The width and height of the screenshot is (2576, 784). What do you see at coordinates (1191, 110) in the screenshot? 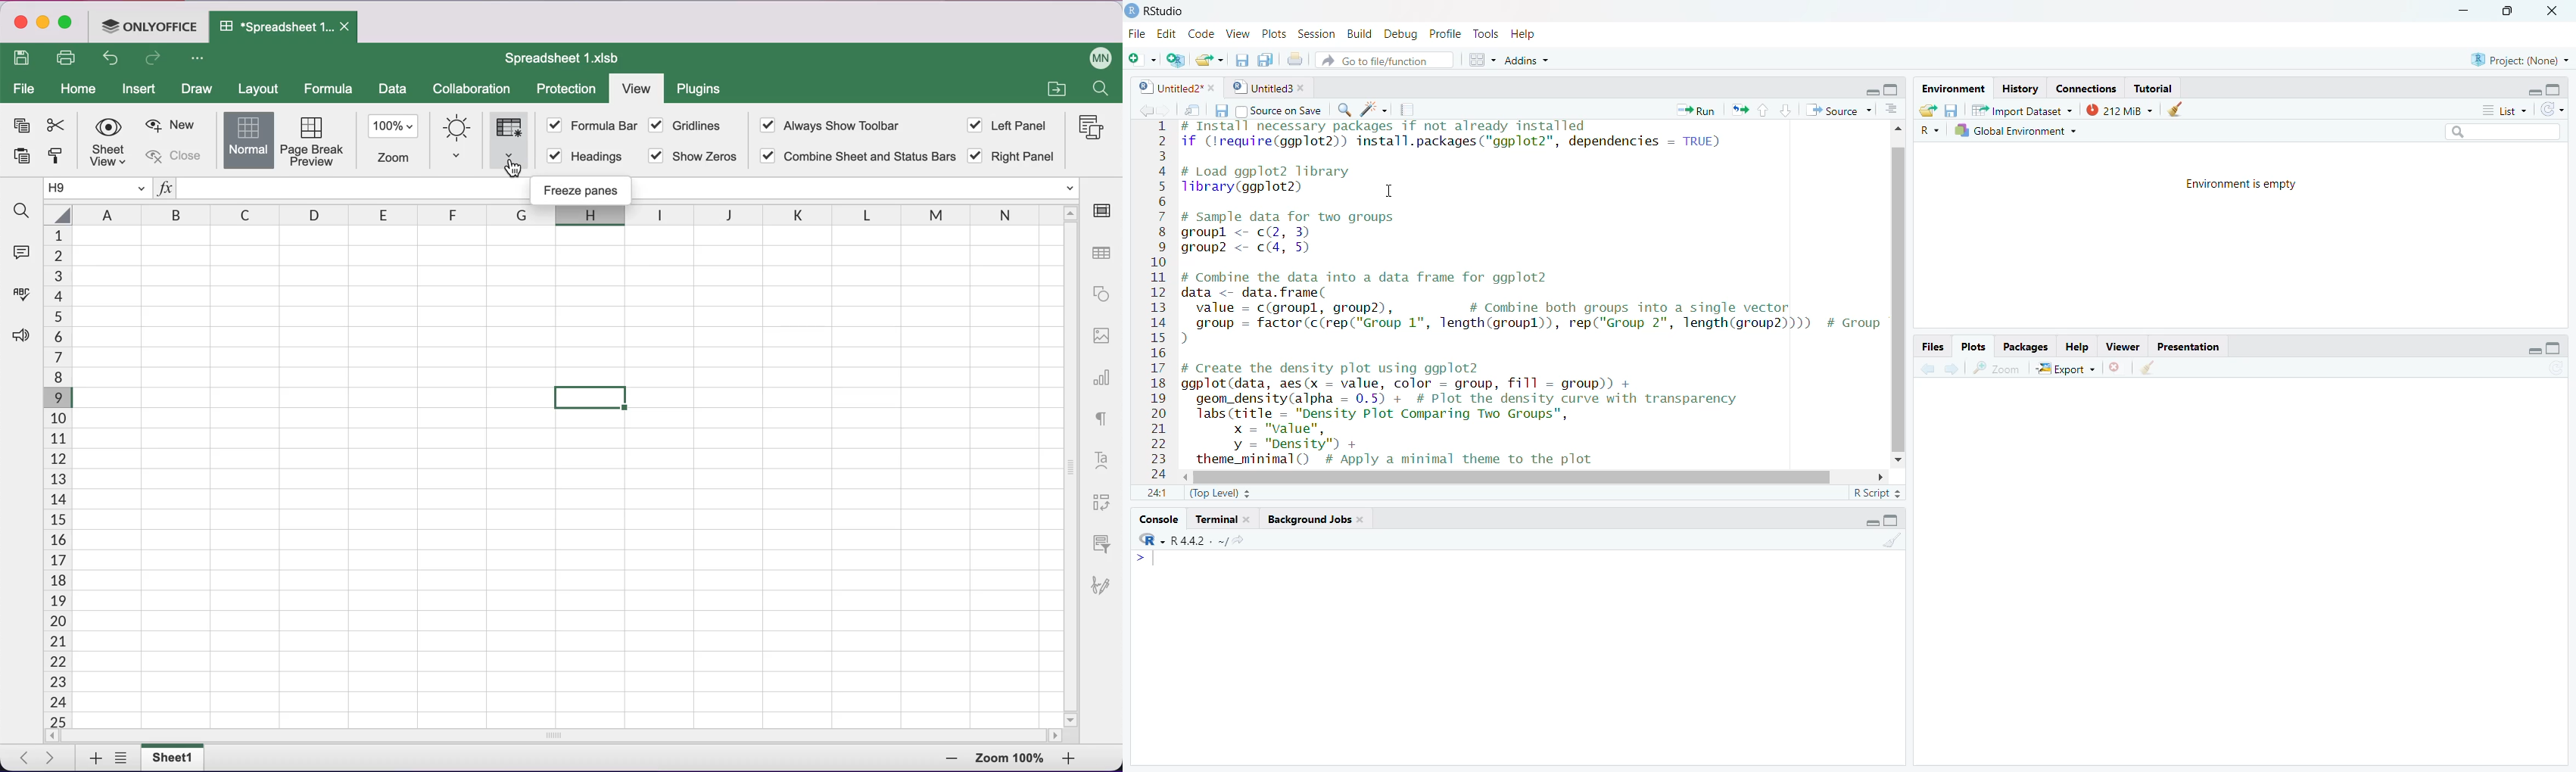
I see `send file` at bounding box center [1191, 110].